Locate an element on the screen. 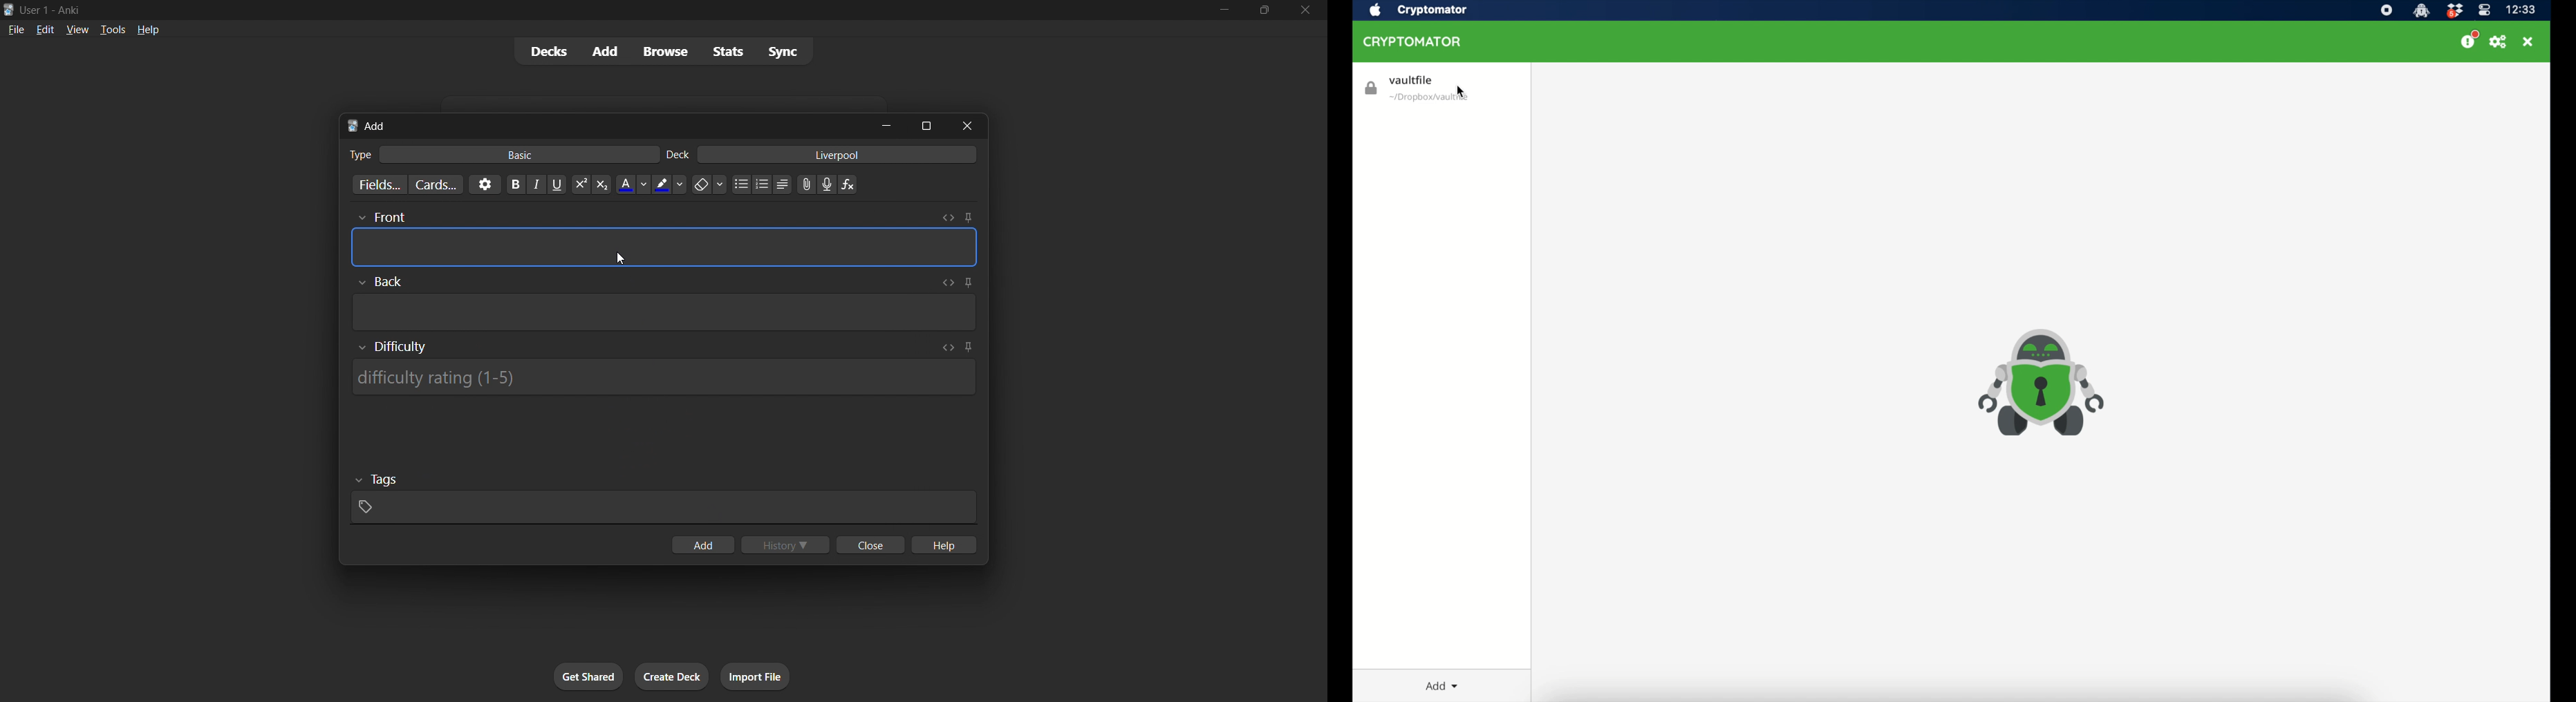 Image resolution: width=2576 pixels, height=728 pixels. card tags input is located at coordinates (664, 508).